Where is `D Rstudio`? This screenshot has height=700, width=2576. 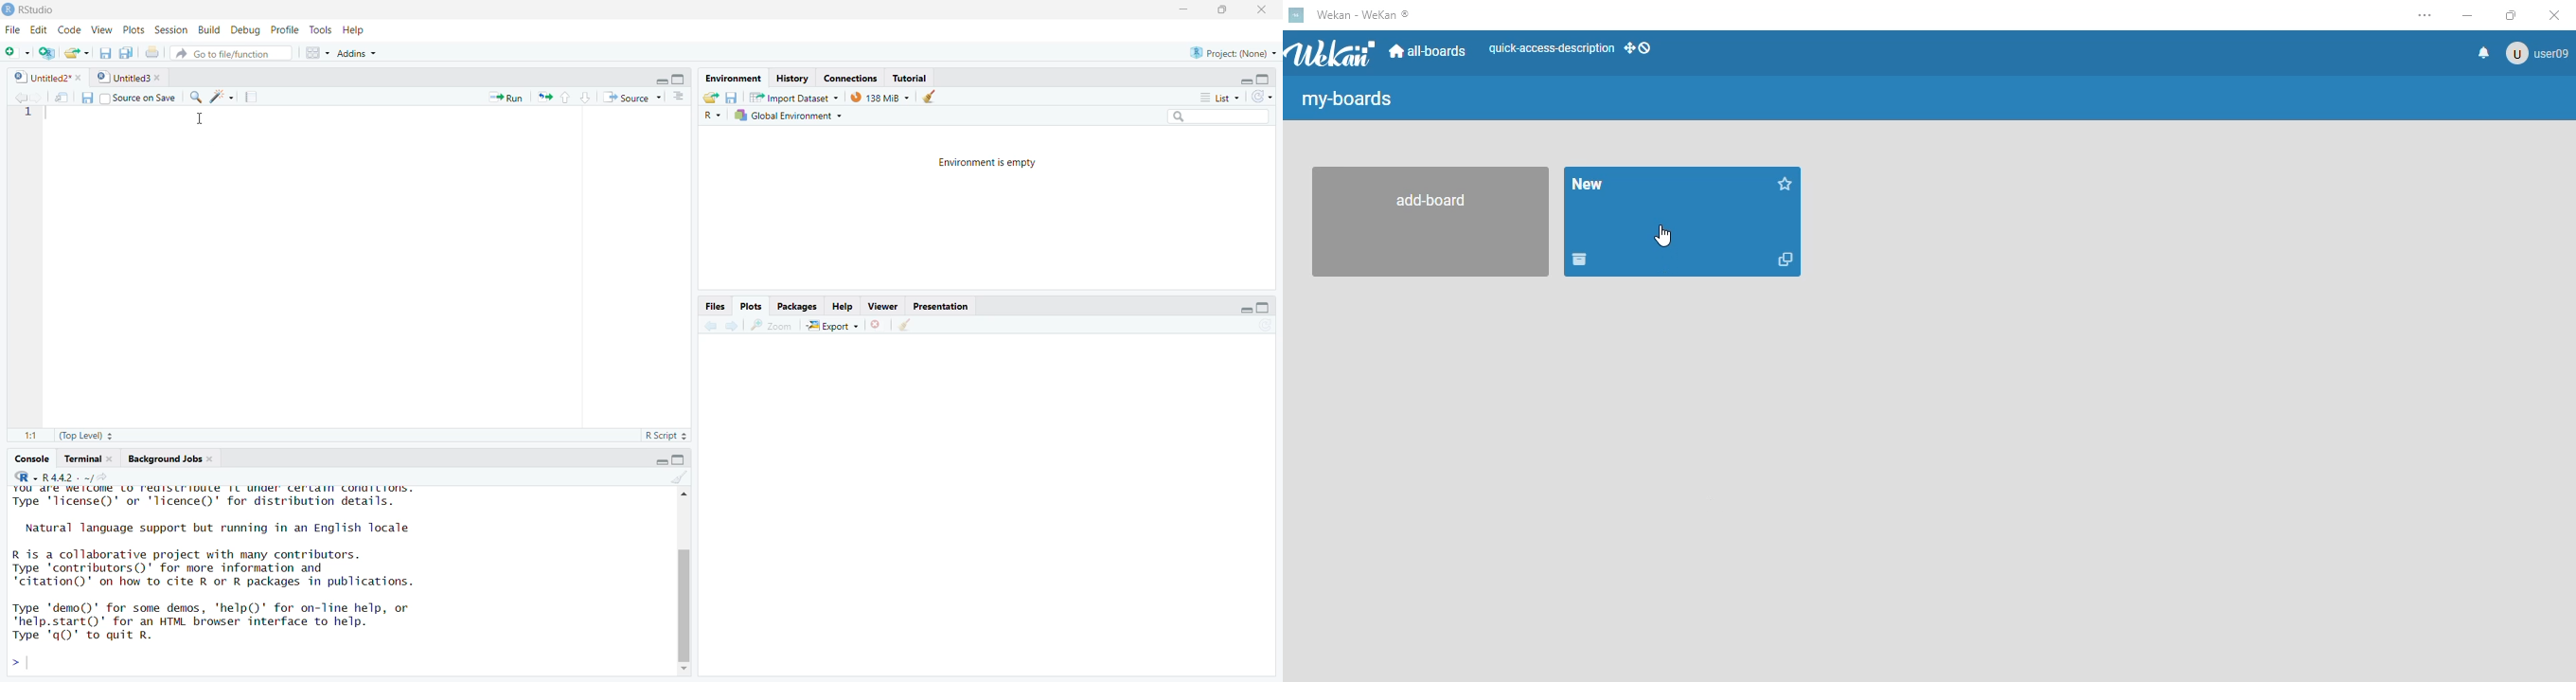
D Rstudio is located at coordinates (59, 9).